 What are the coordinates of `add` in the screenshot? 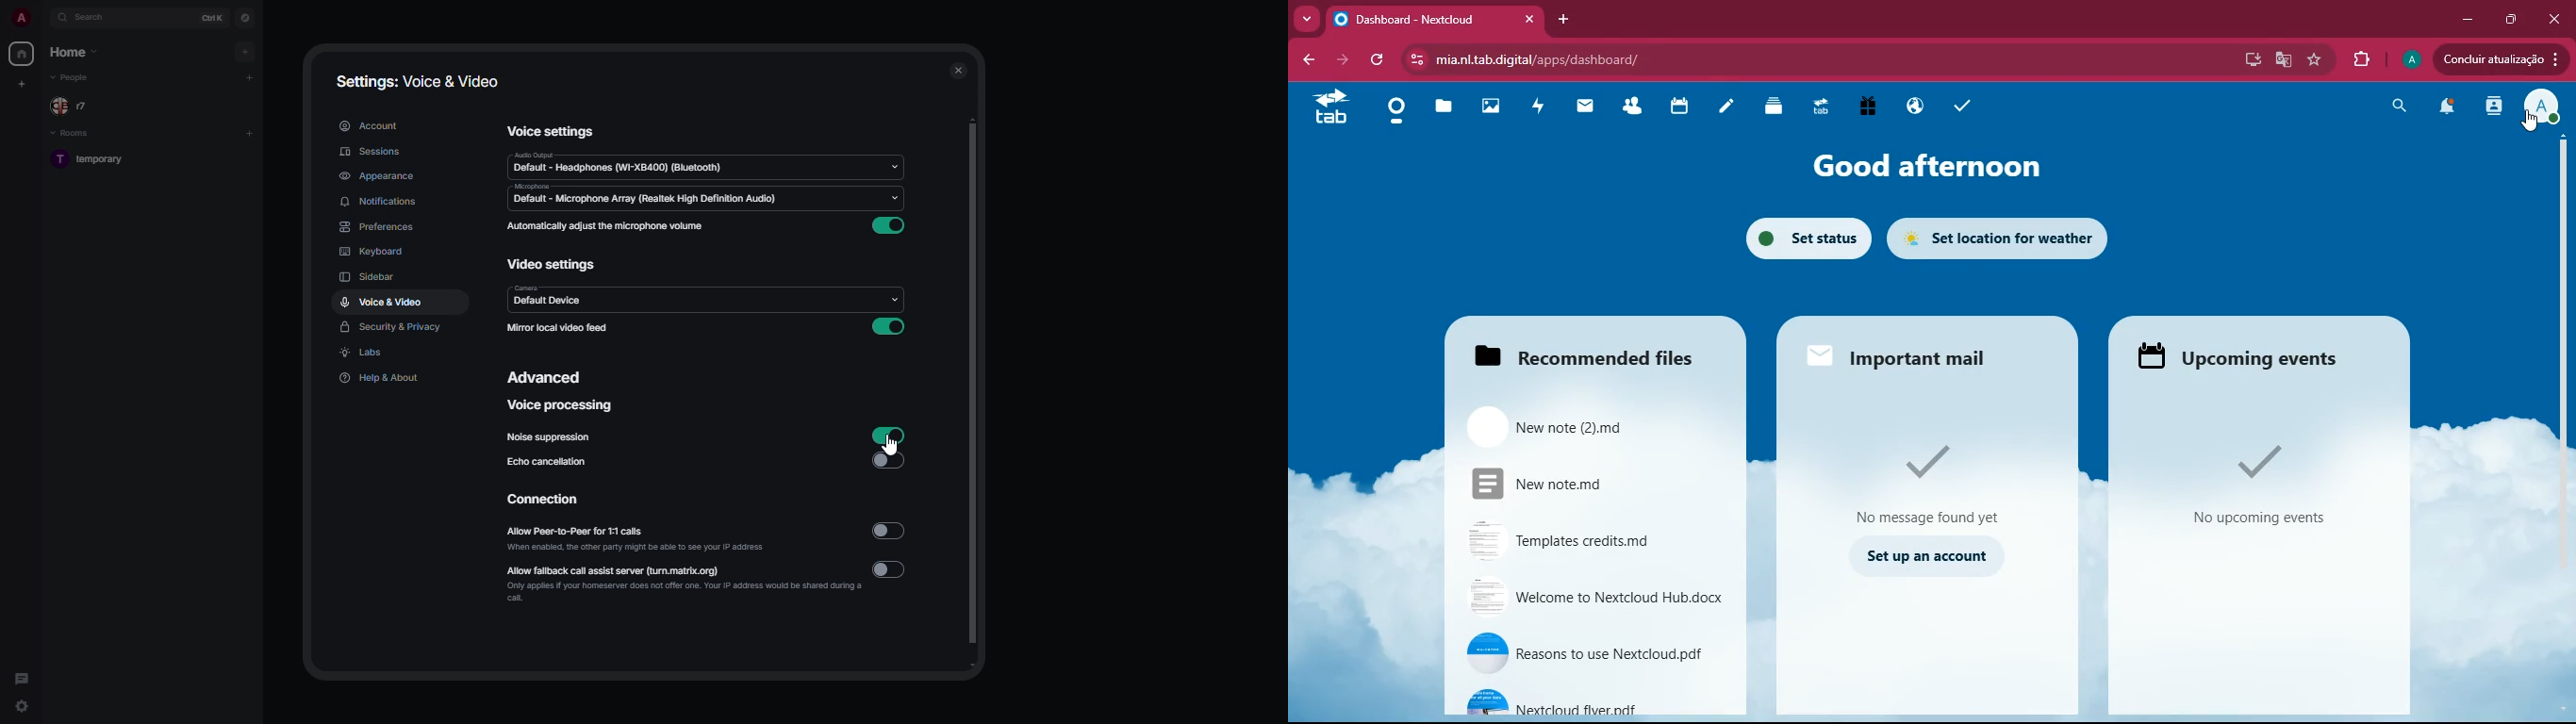 It's located at (251, 76).